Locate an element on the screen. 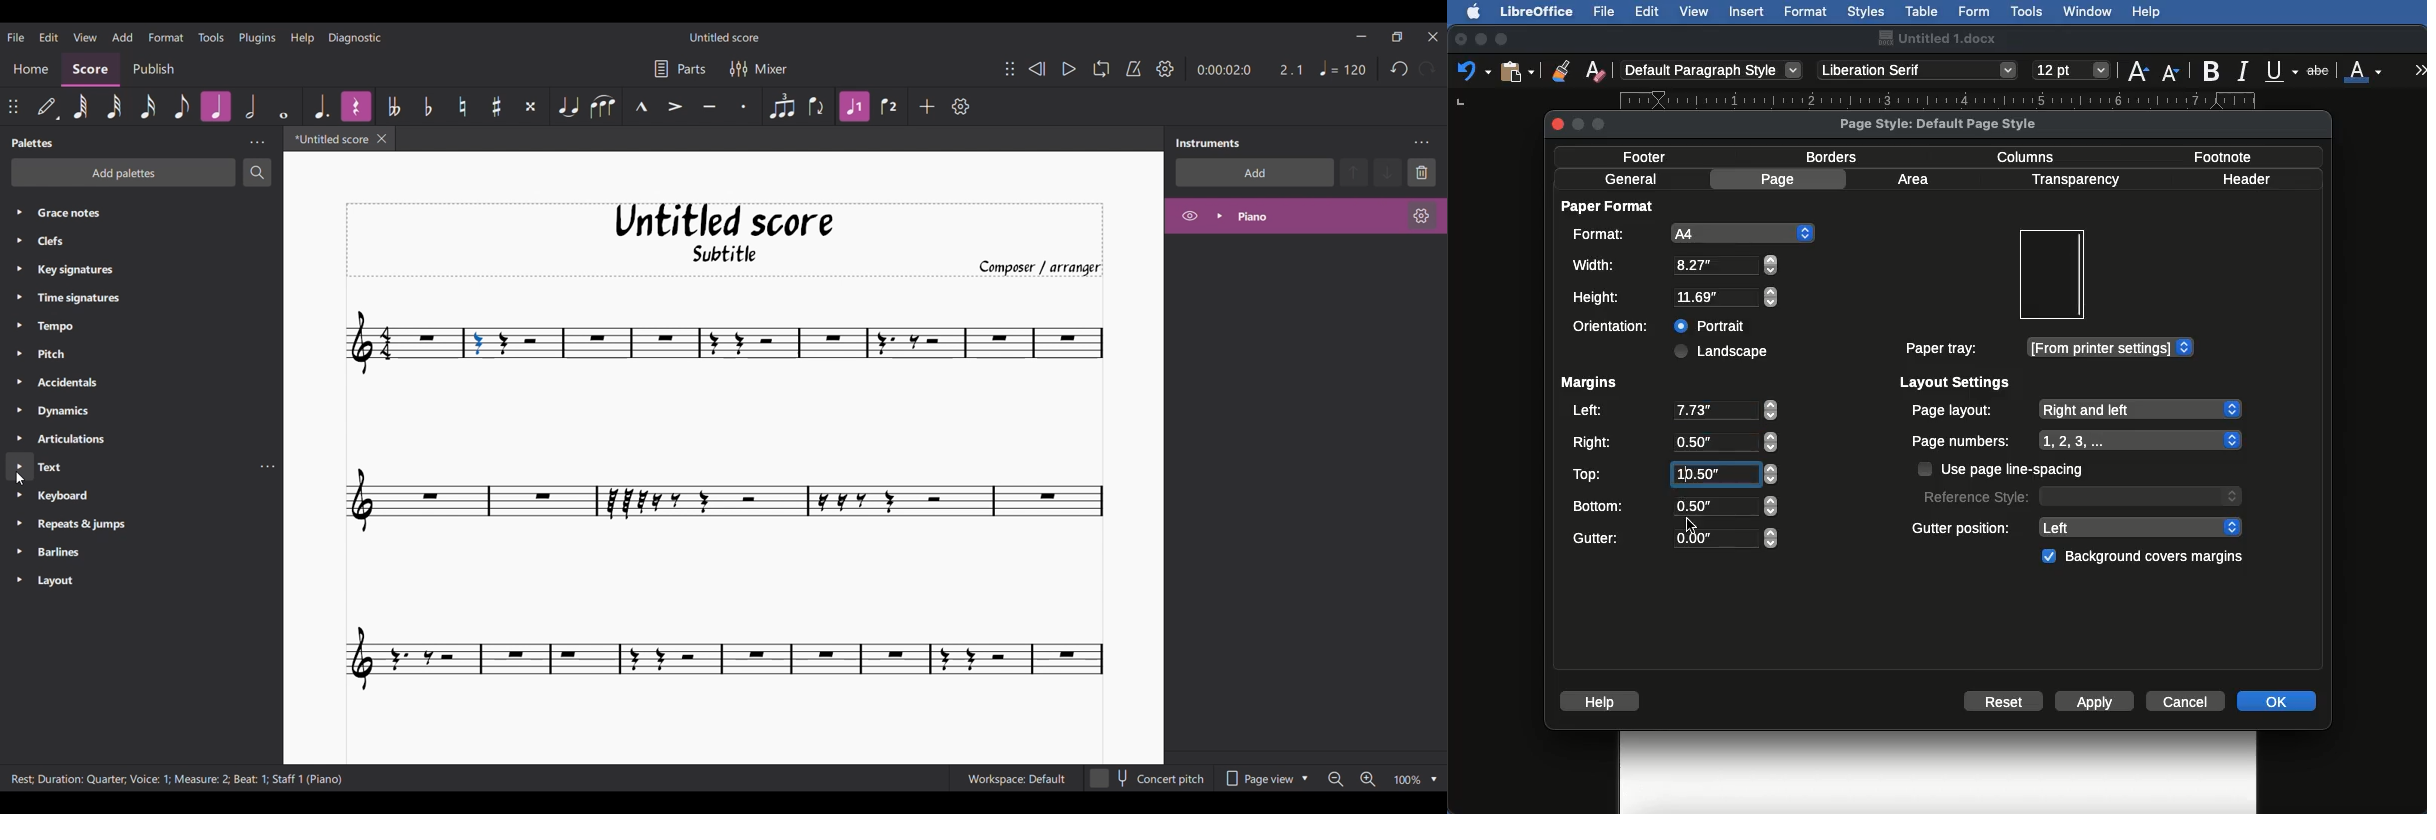 The image size is (2436, 840). Size increase is located at coordinates (2137, 69).